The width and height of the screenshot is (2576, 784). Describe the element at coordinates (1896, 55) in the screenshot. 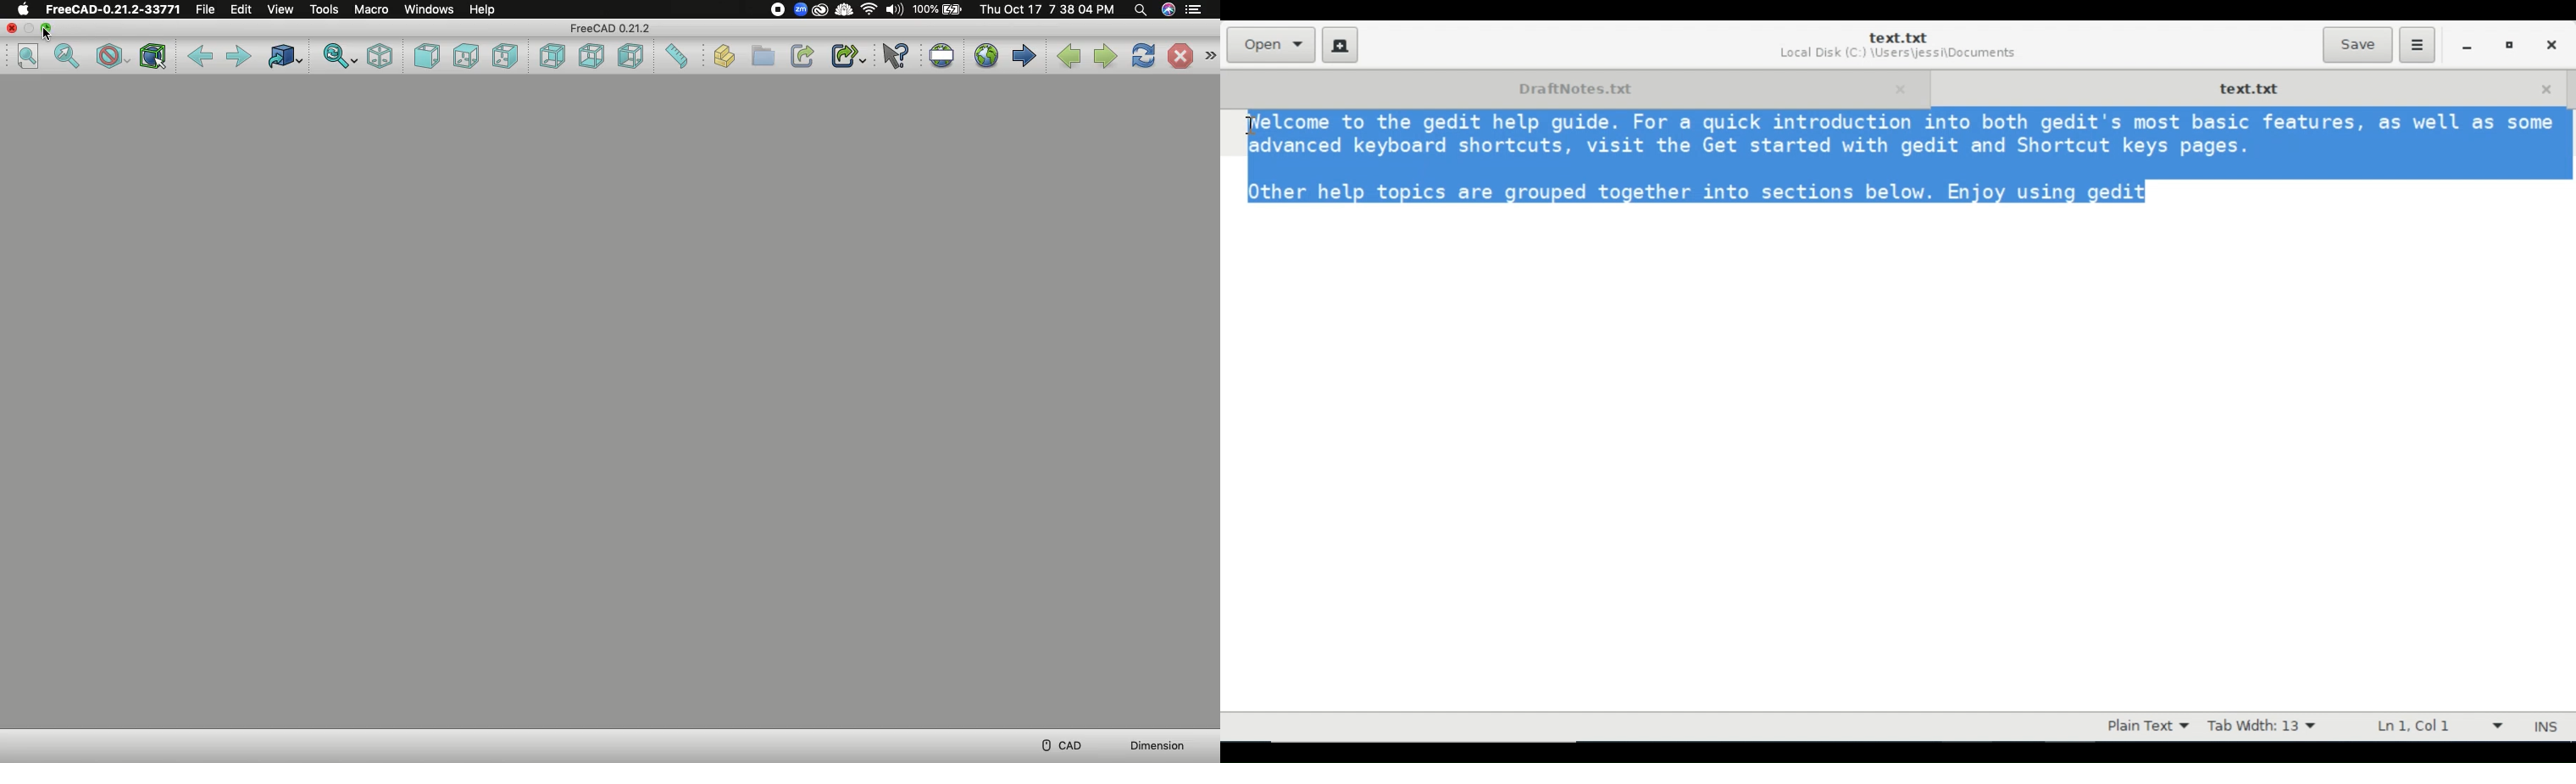

I see `Document path` at that location.